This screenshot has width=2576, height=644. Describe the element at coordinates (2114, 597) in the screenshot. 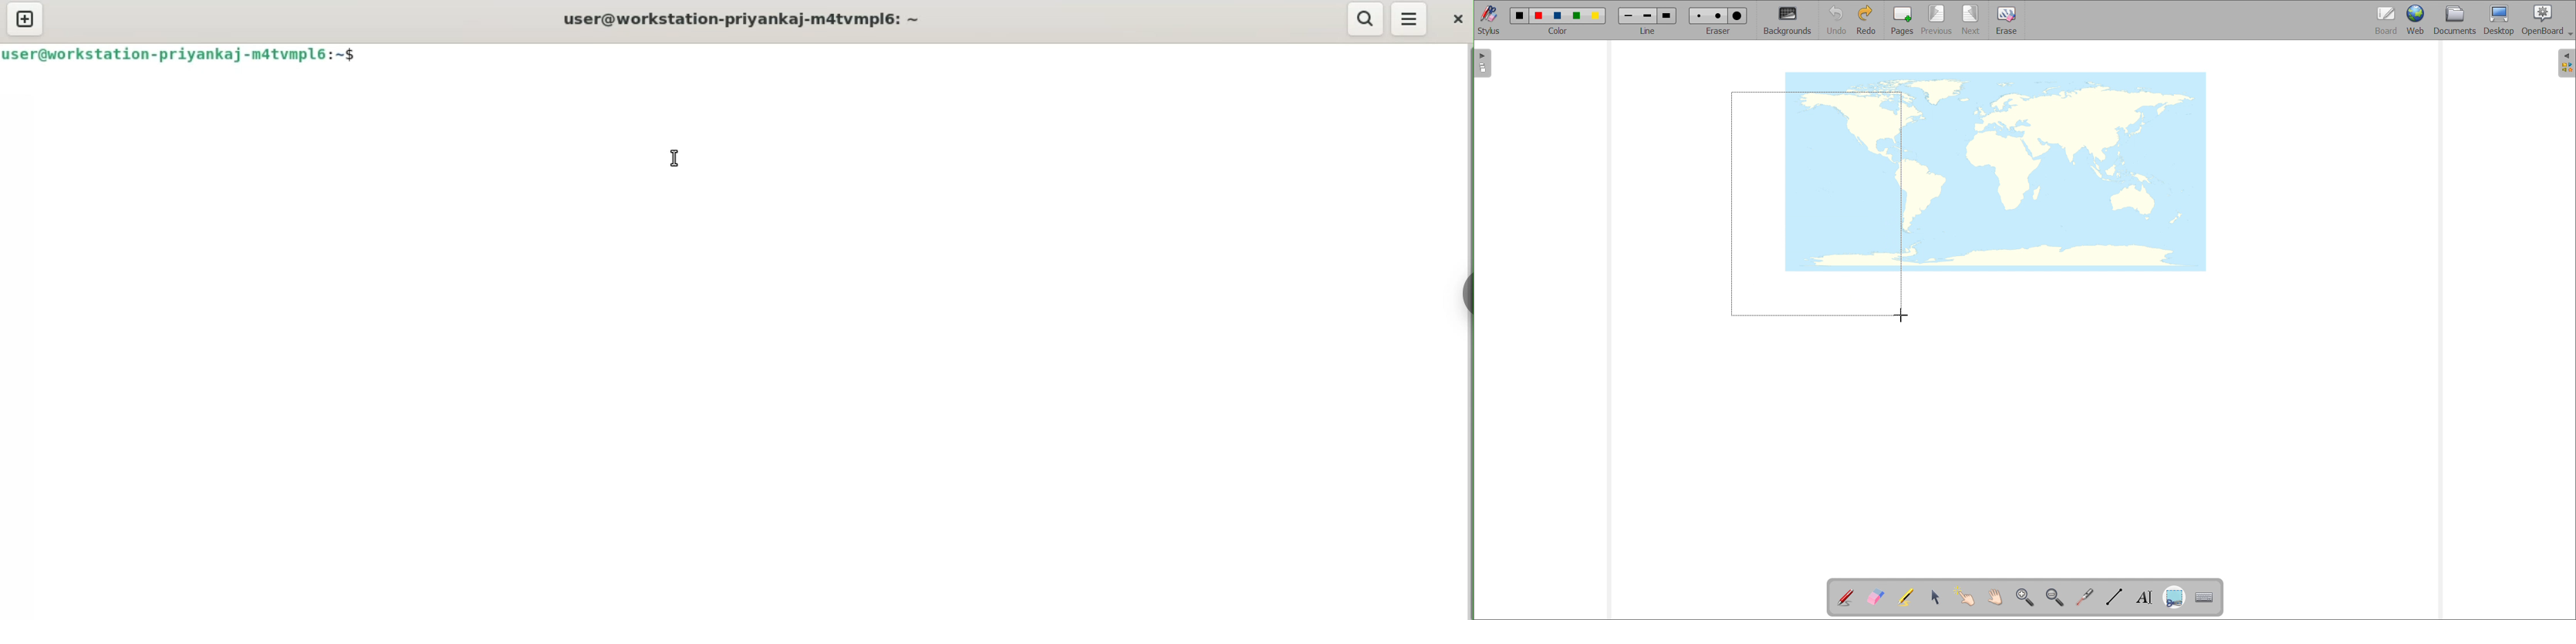

I see `draw lines` at that location.